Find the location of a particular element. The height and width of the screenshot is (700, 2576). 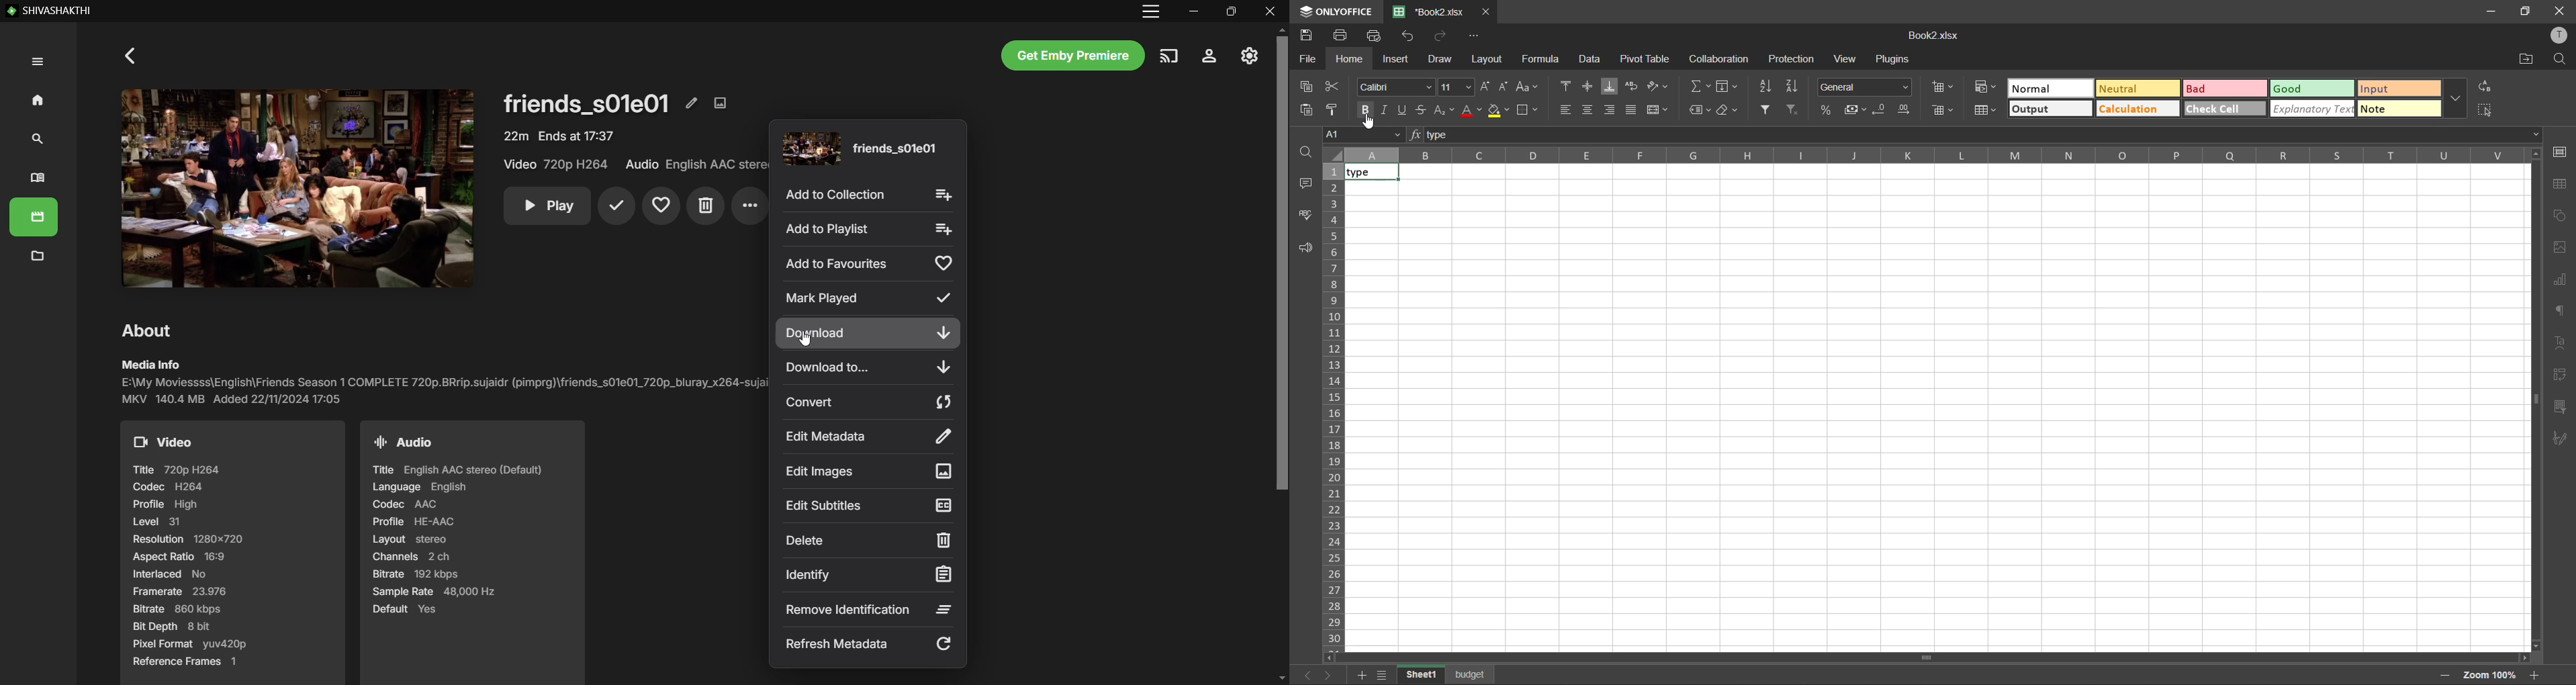

Selected TV episode image - Click to Play video is located at coordinates (291, 188).